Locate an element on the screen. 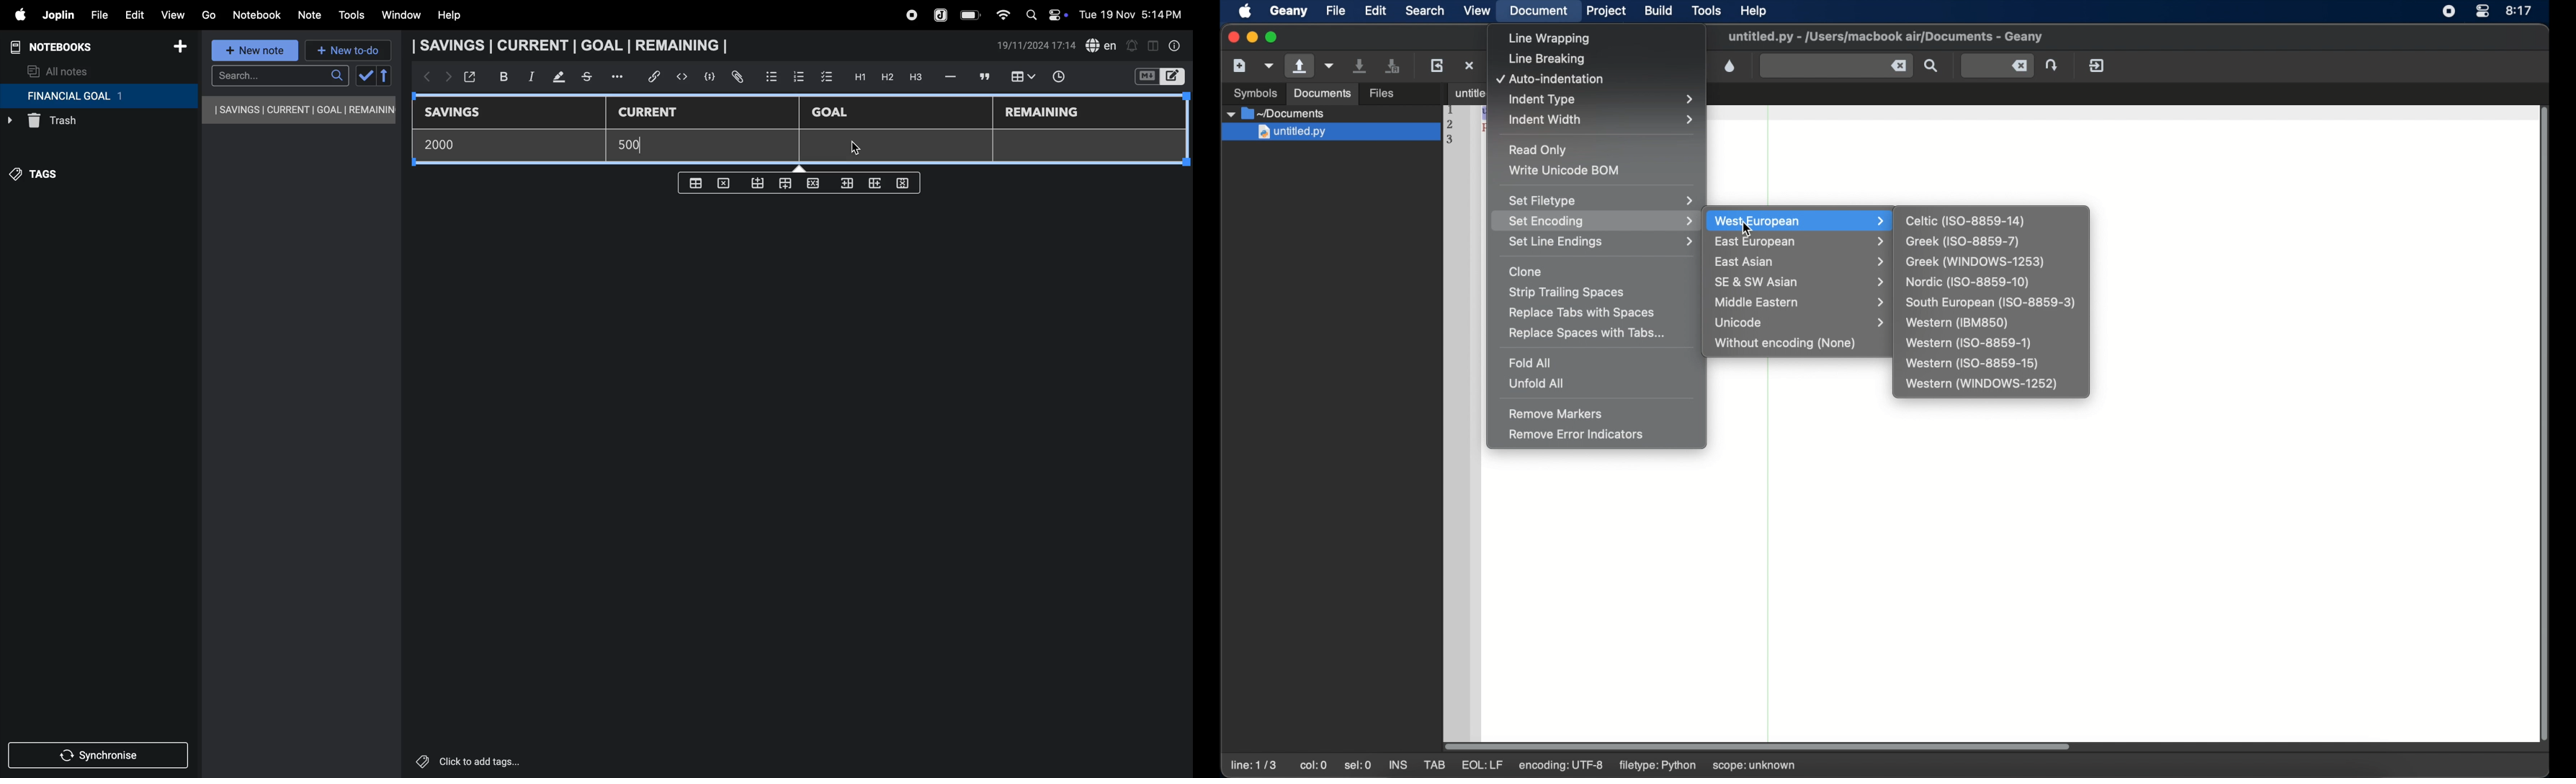 The height and width of the screenshot is (784, 2576). financial goal is located at coordinates (98, 96).